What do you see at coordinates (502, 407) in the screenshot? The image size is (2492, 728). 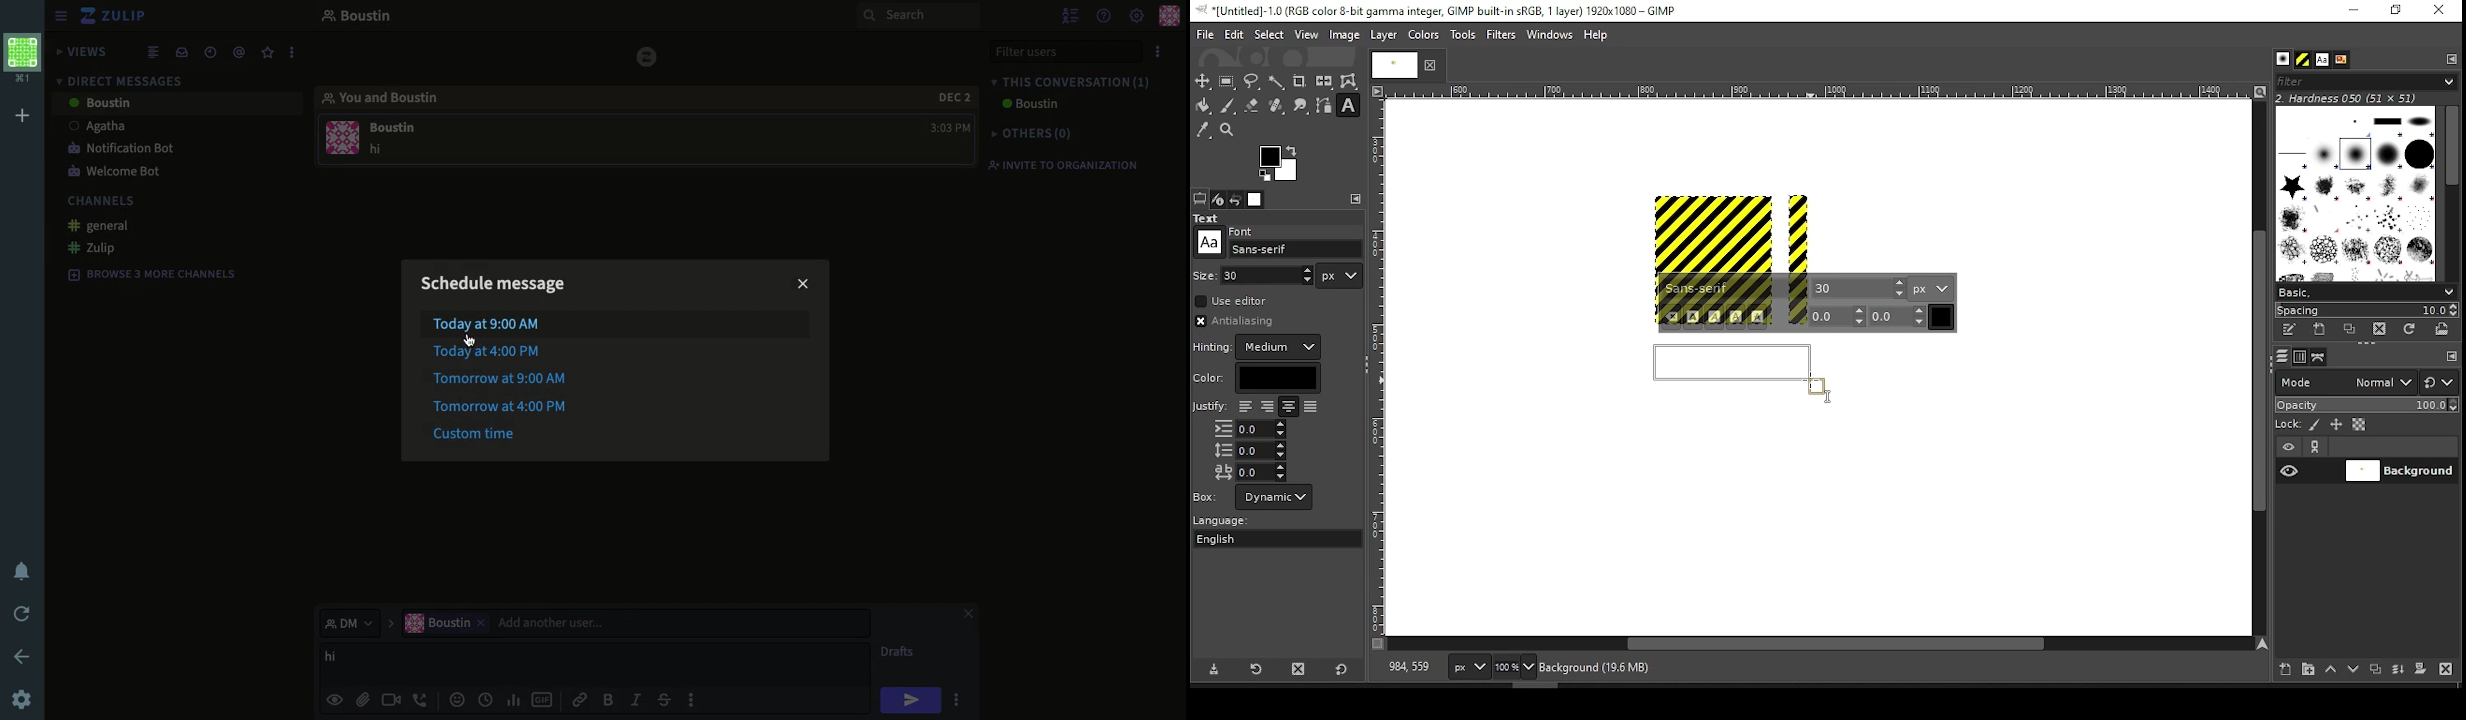 I see `tomorrow at 4` at bounding box center [502, 407].